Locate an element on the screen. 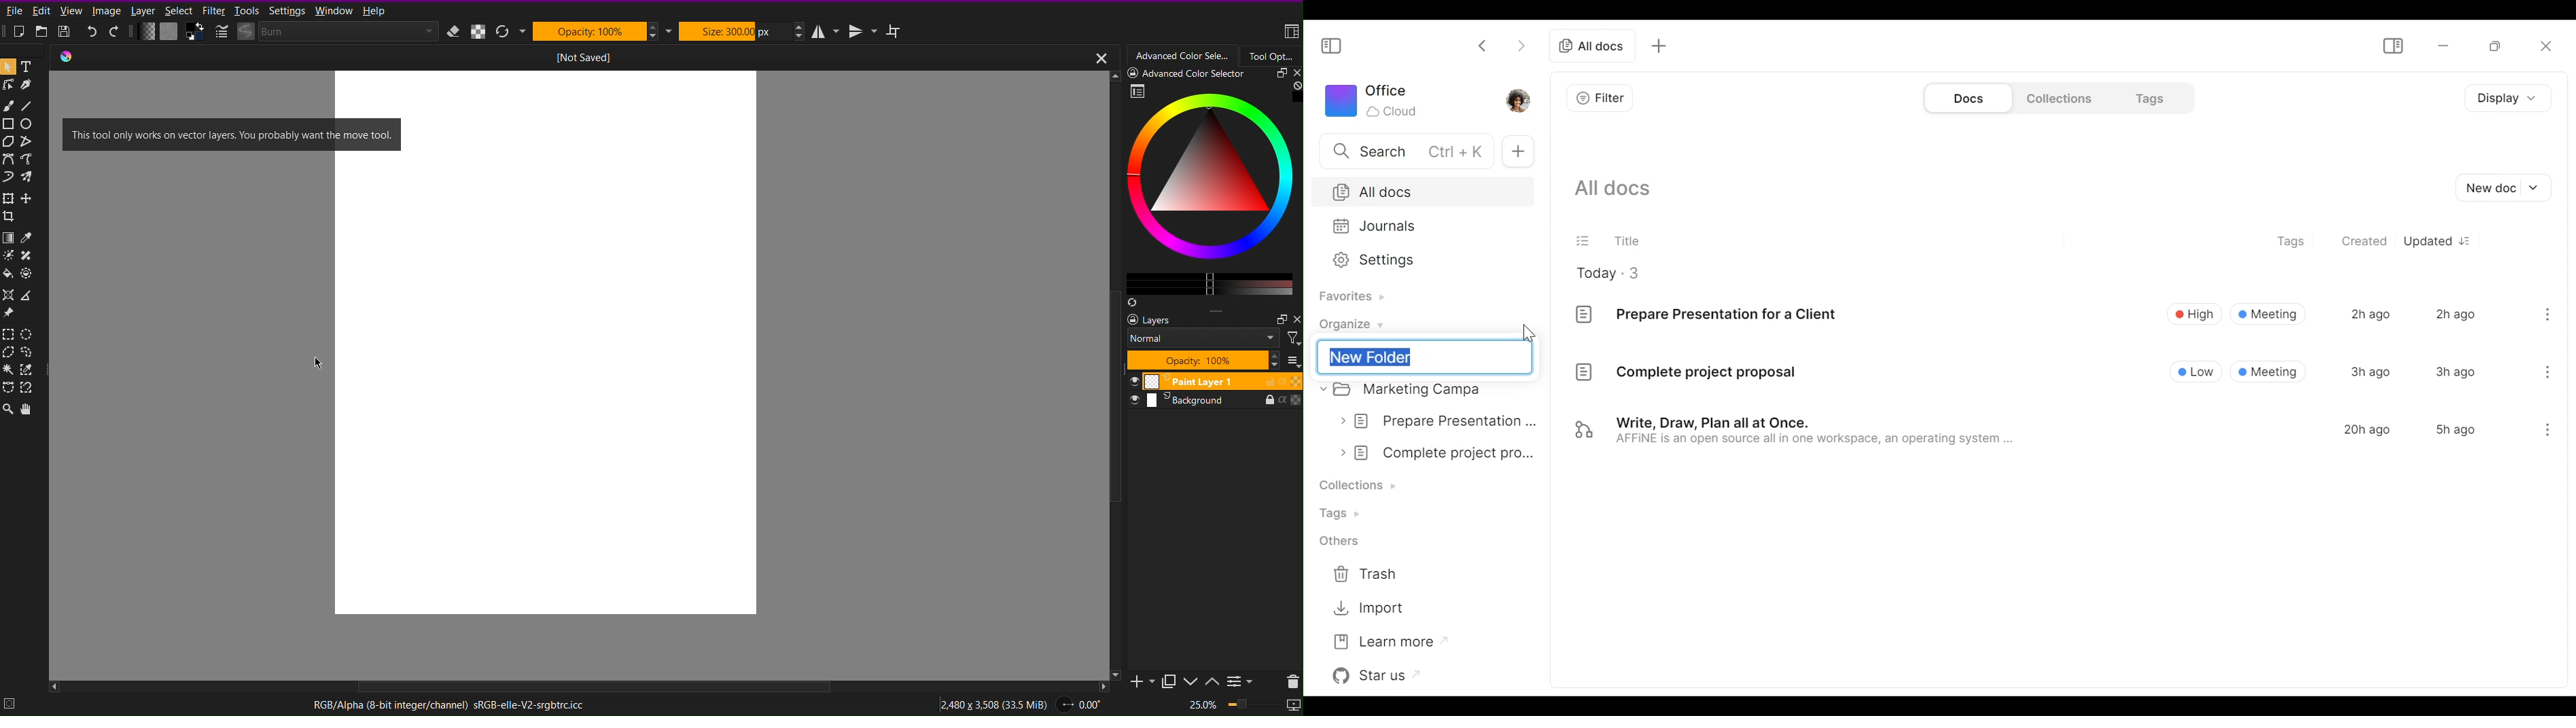 Image resolution: width=2576 pixels, height=728 pixels. Square is located at coordinates (10, 124).